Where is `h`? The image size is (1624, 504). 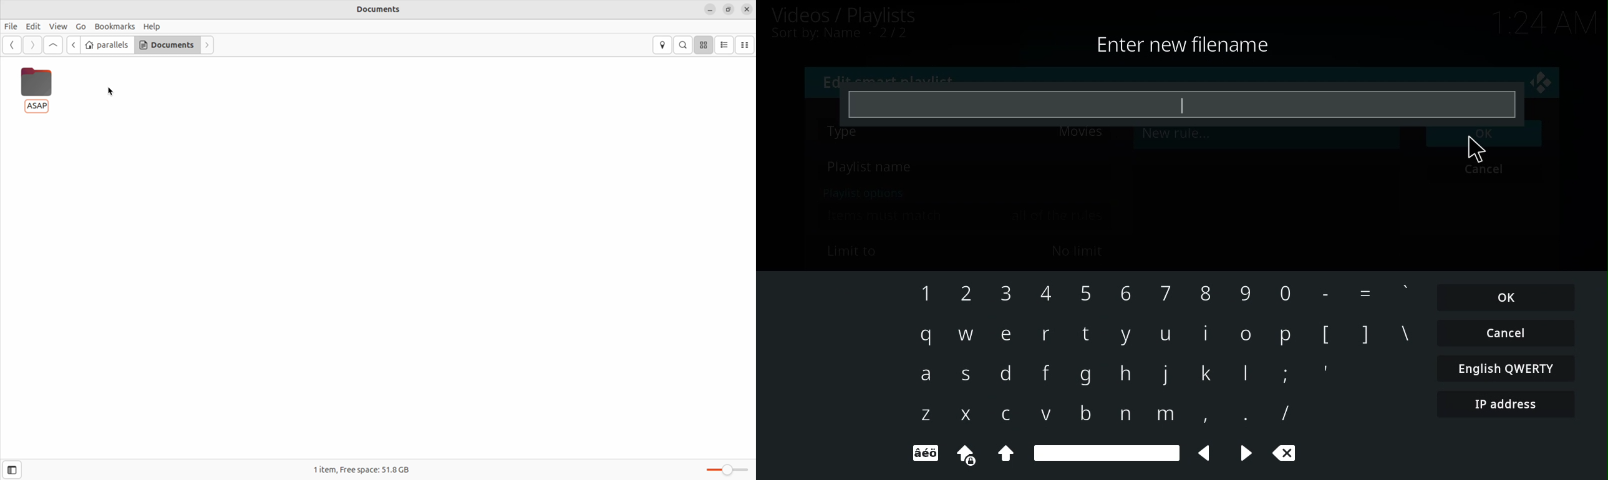
h is located at coordinates (1122, 375).